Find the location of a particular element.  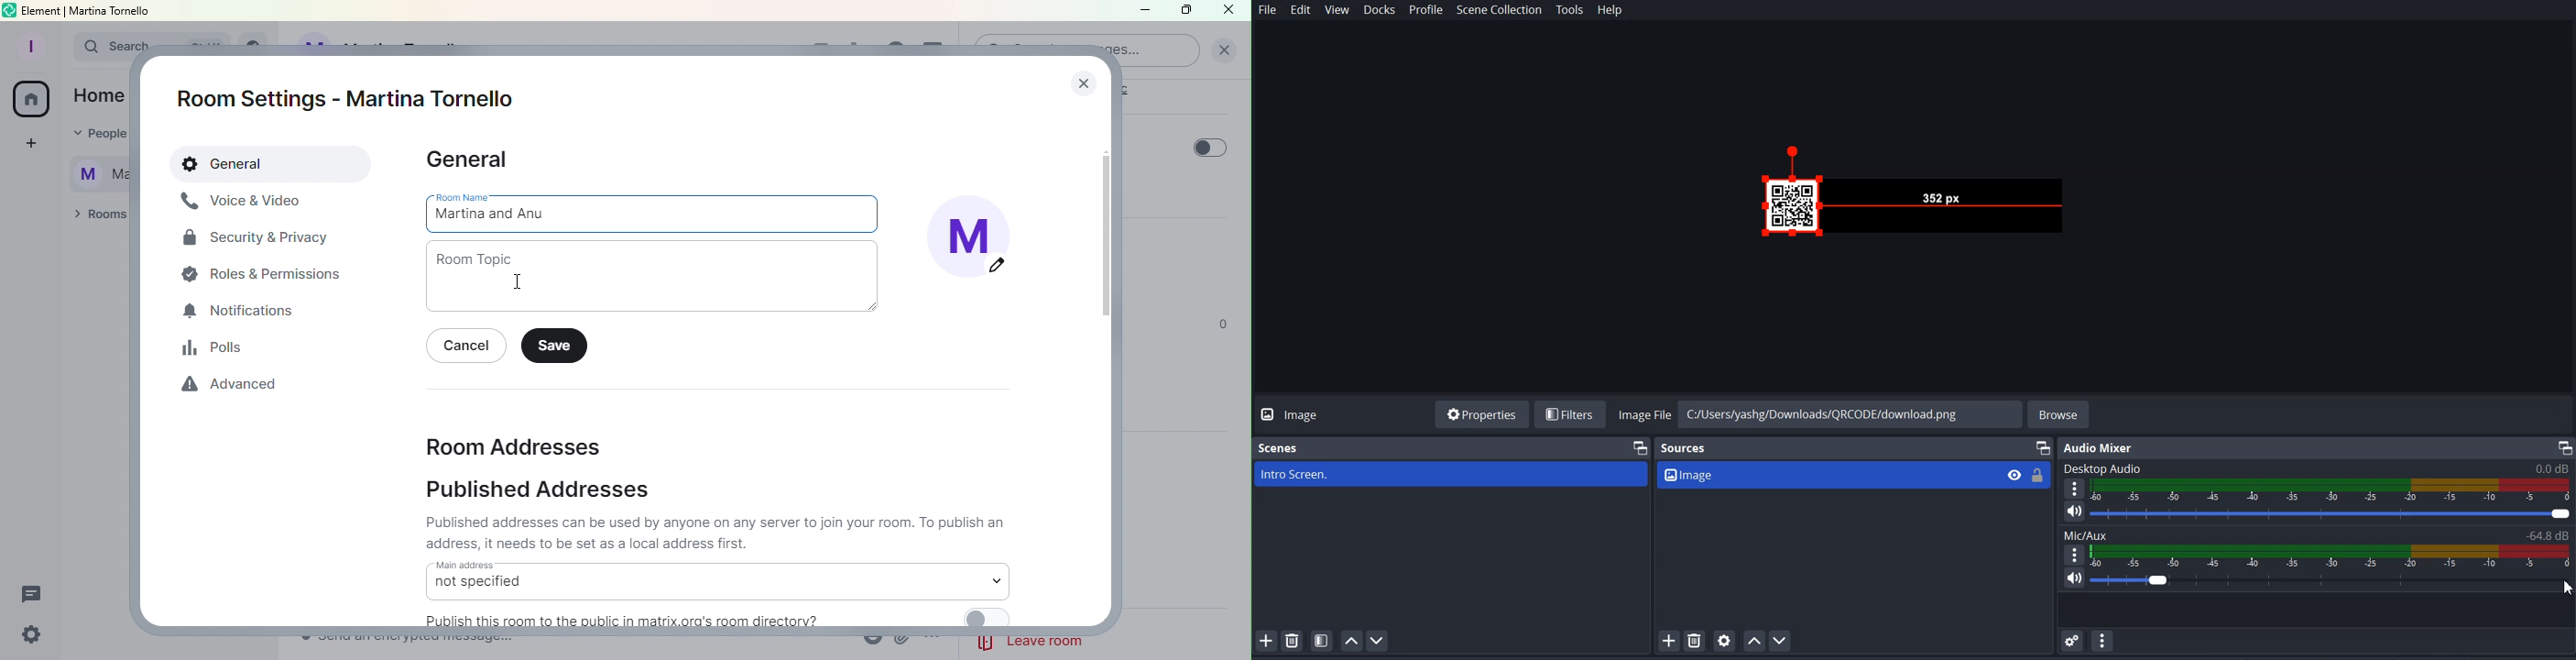

Display image is located at coordinates (977, 242).